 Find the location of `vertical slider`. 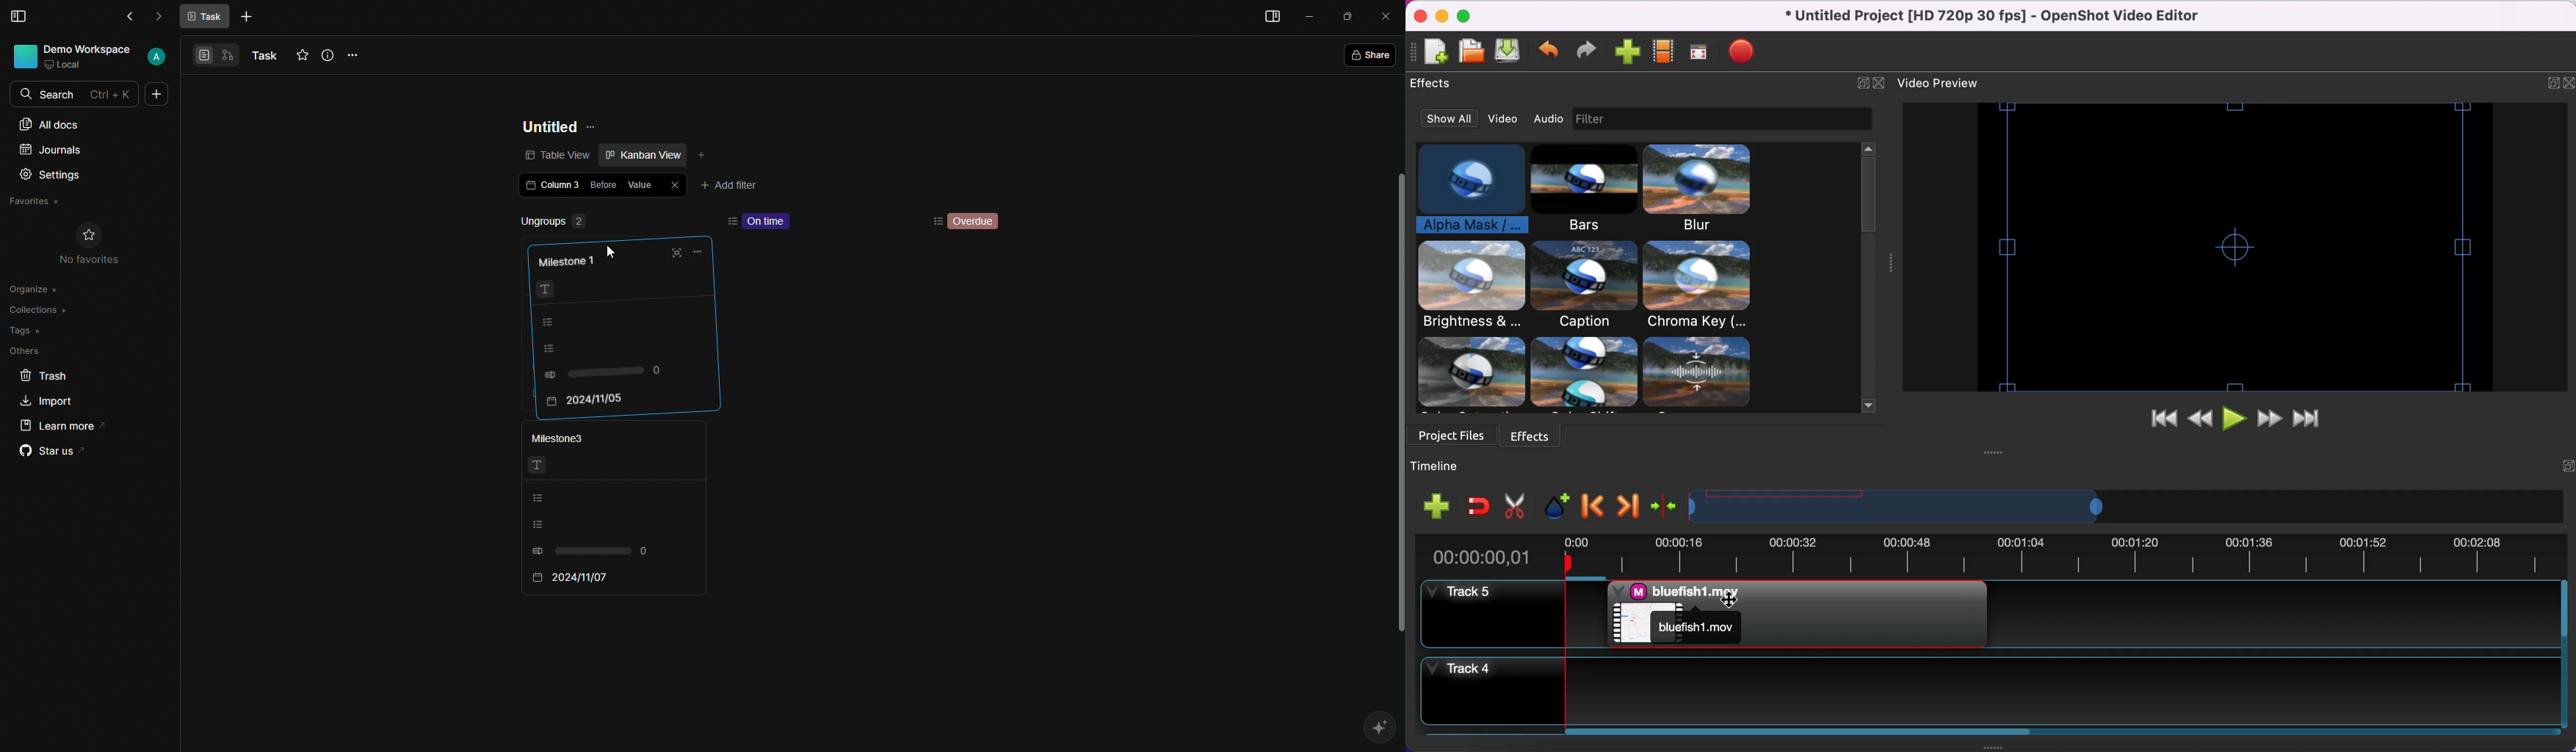

vertical slider is located at coordinates (1869, 191).